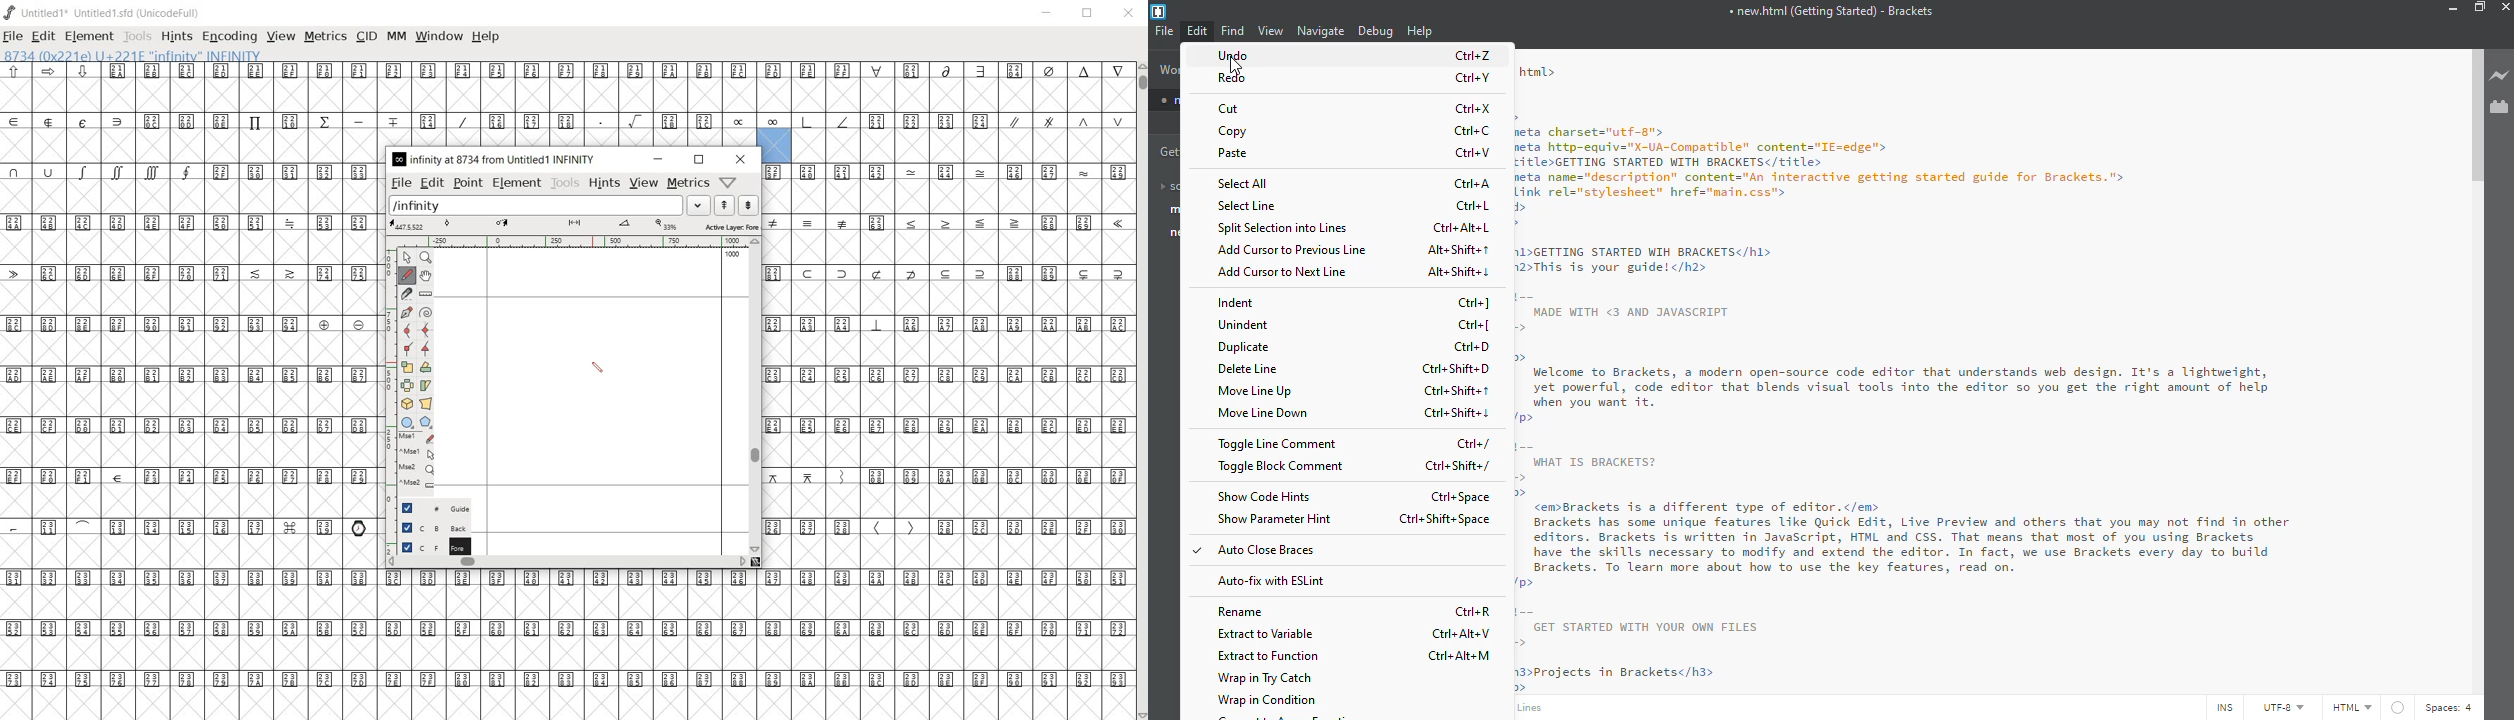 Image resolution: width=2520 pixels, height=728 pixels. What do you see at coordinates (1460, 390) in the screenshot?
I see `ctrl+shift+up` at bounding box center [1460, 390].